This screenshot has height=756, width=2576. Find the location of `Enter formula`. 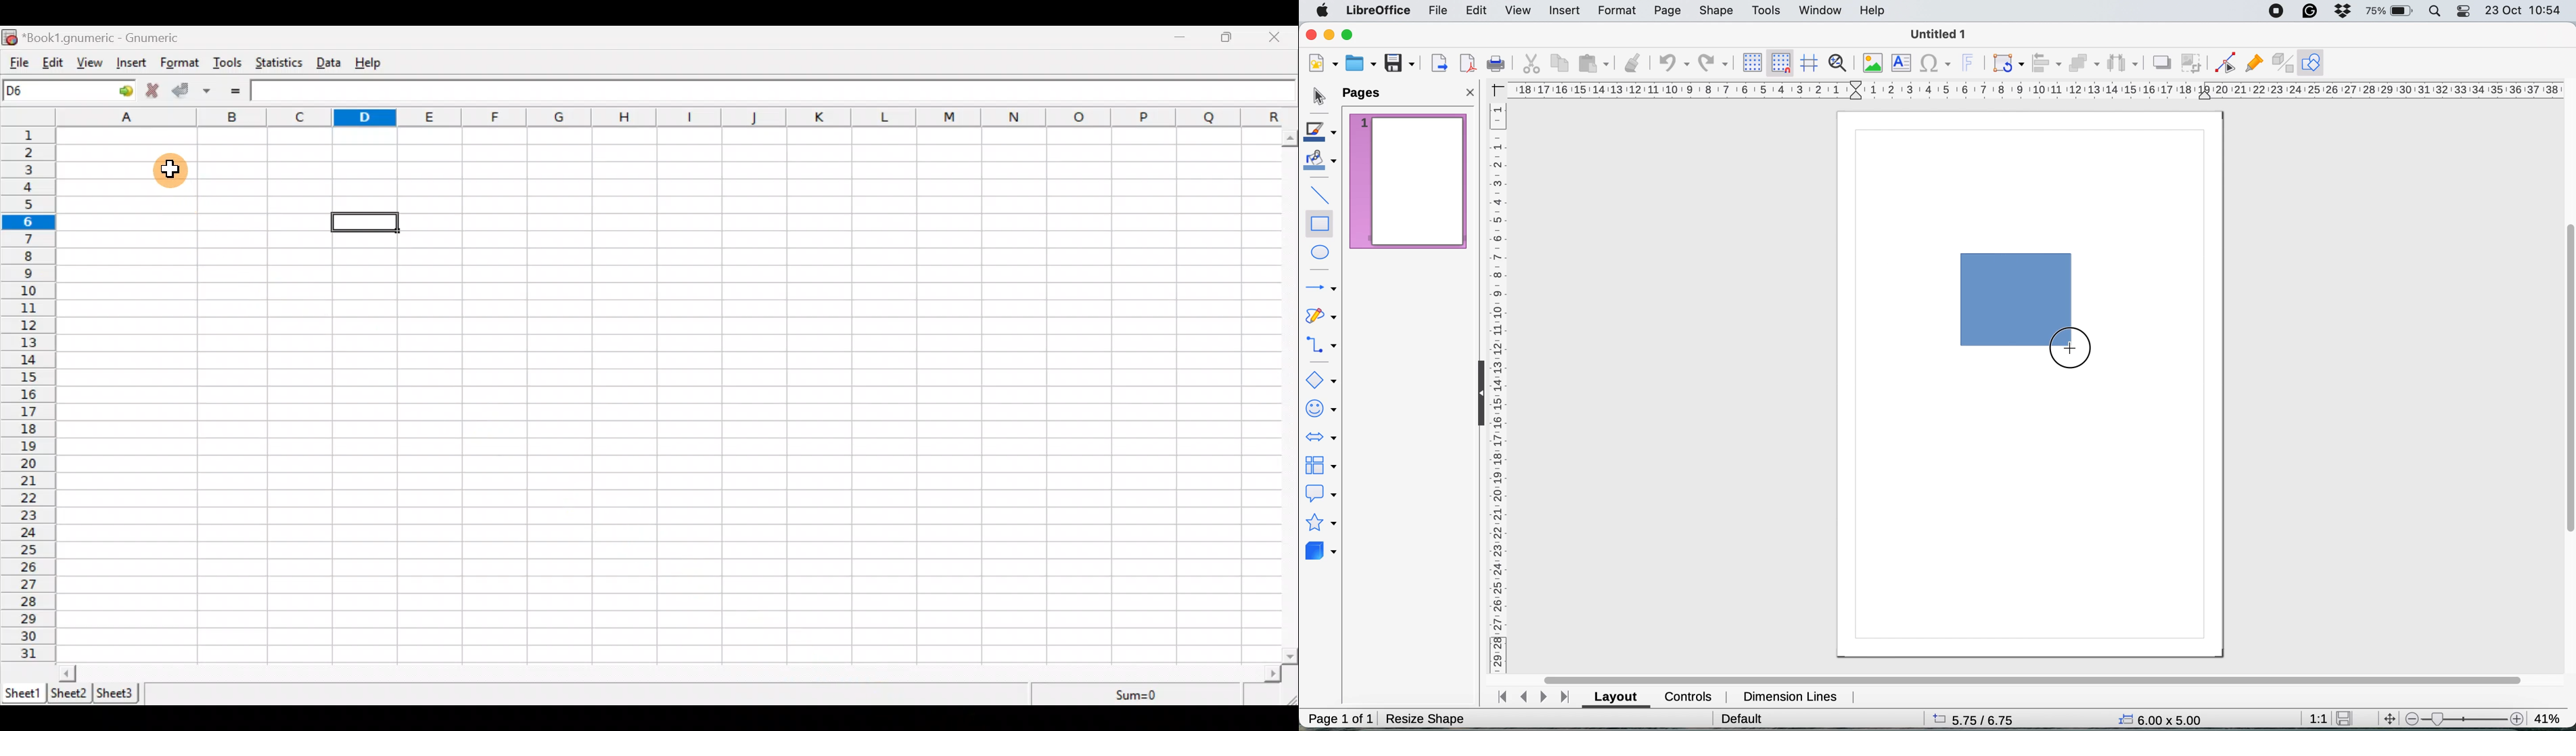

Enter formula is located at coordinates (240, 91).